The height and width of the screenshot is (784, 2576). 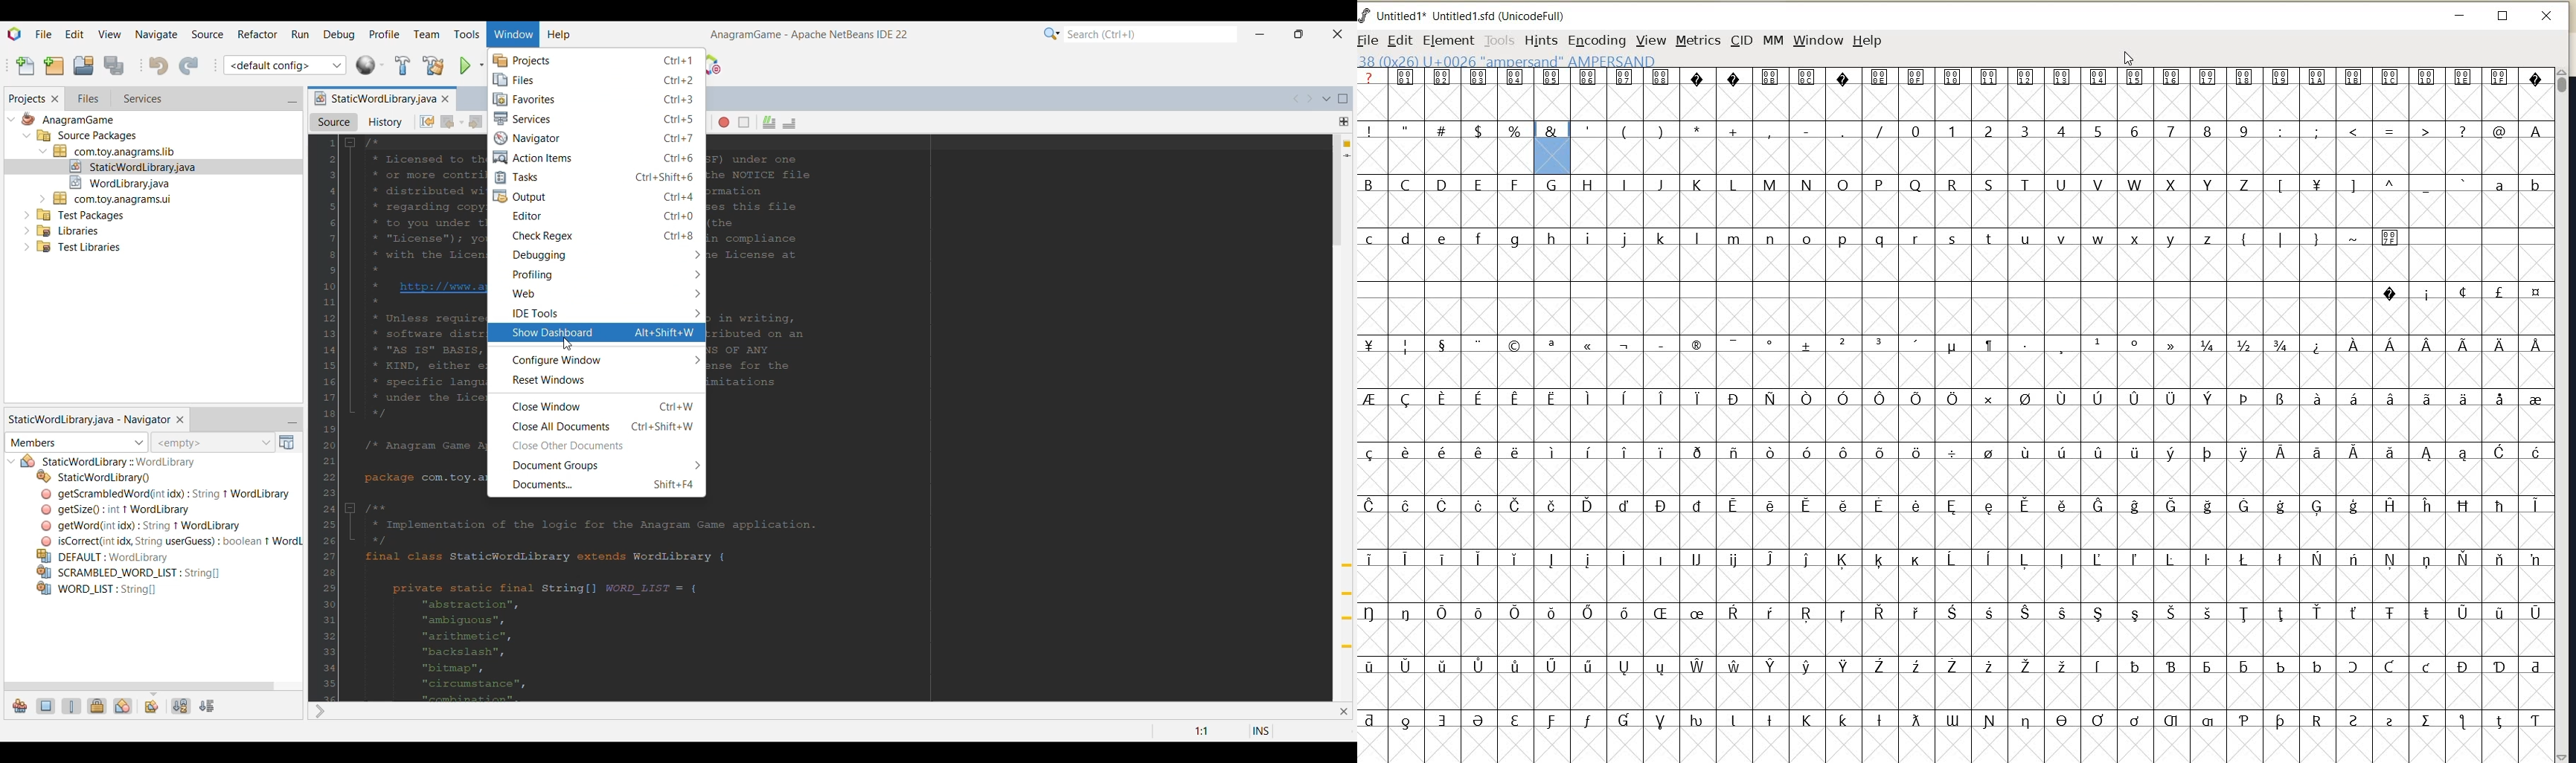 What do you see at coordinates (118, 462) in the screenshot?
I see `` at bounding box center [118, 462].